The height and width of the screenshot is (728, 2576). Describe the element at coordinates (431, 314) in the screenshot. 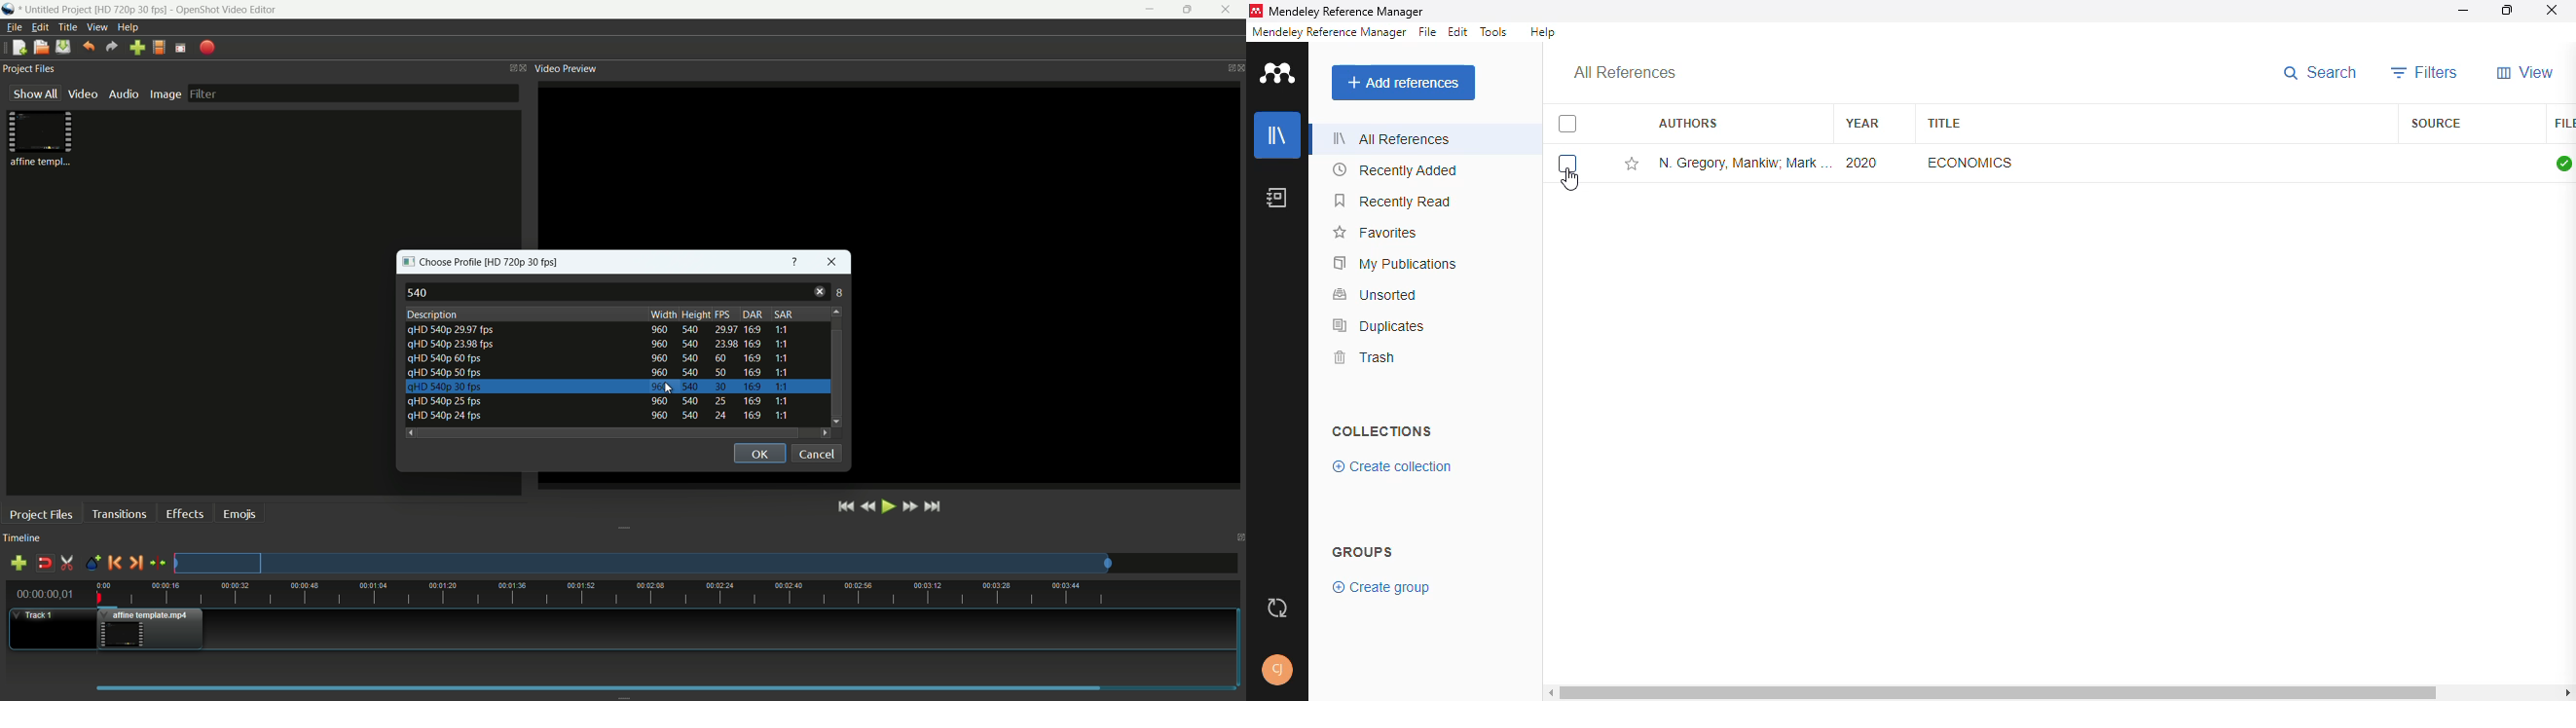

I see `description` at that location.